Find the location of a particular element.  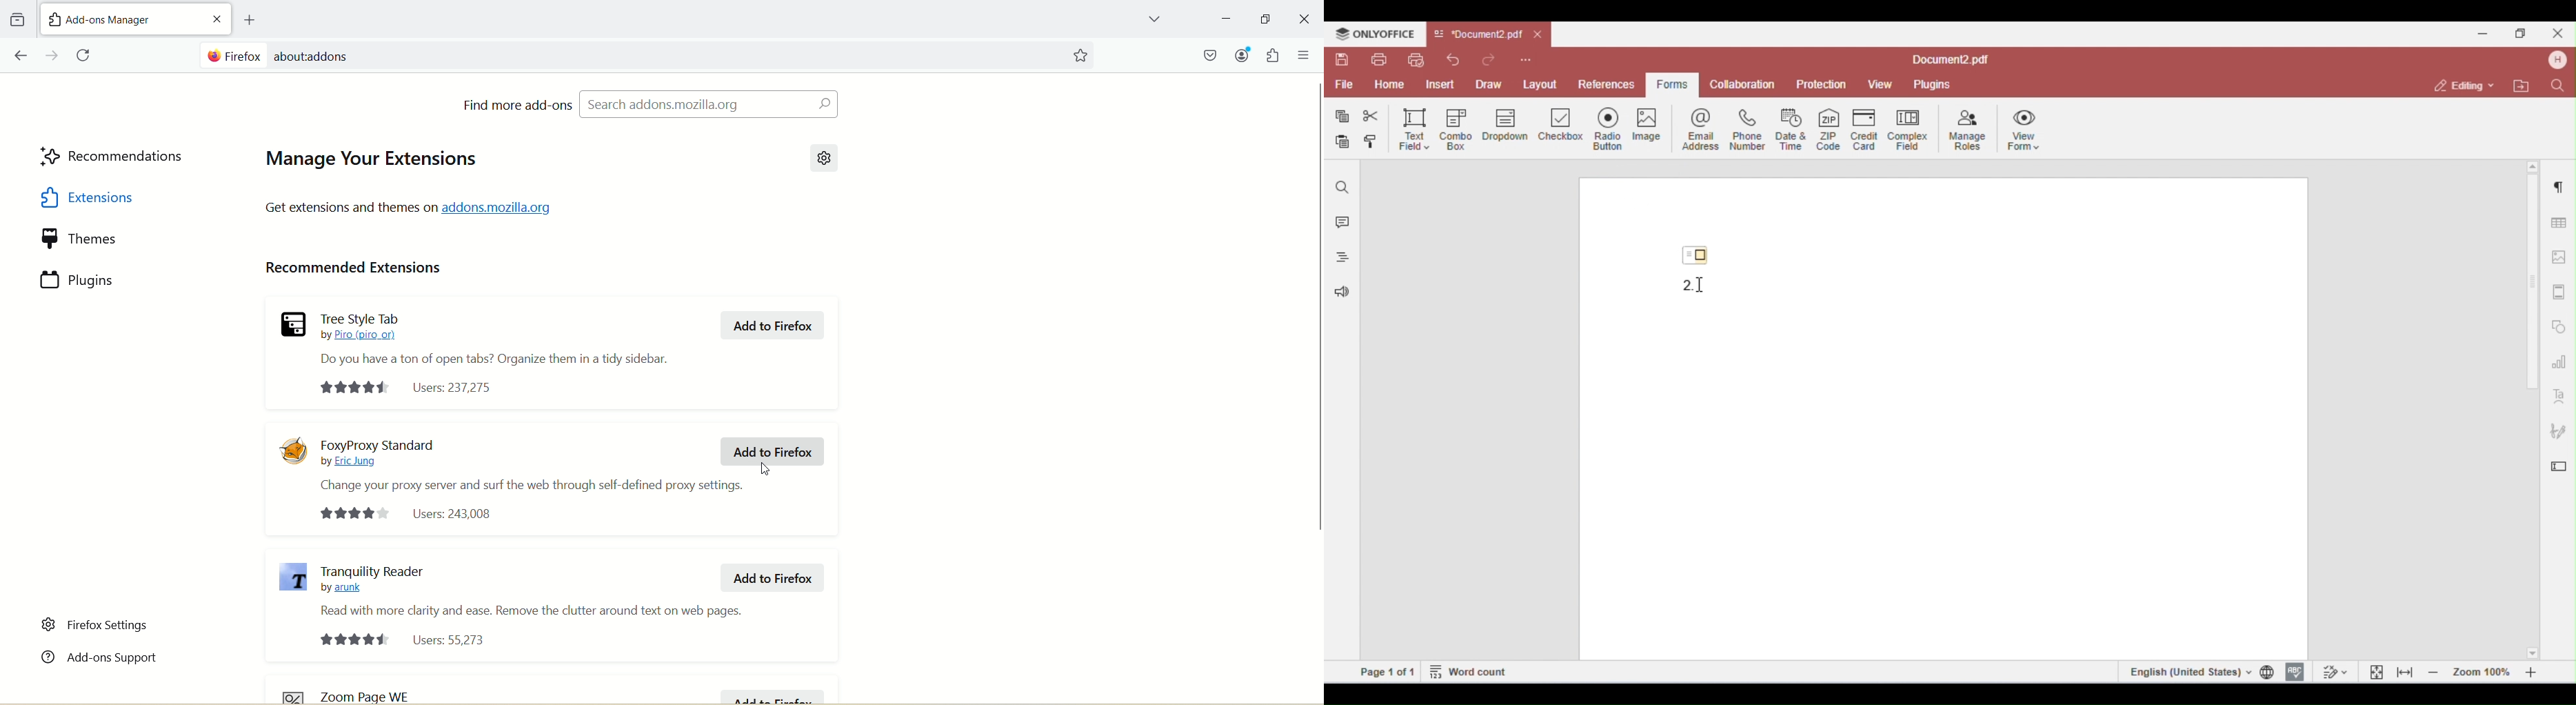

Firefox settings is located at coordinates (97, 625).